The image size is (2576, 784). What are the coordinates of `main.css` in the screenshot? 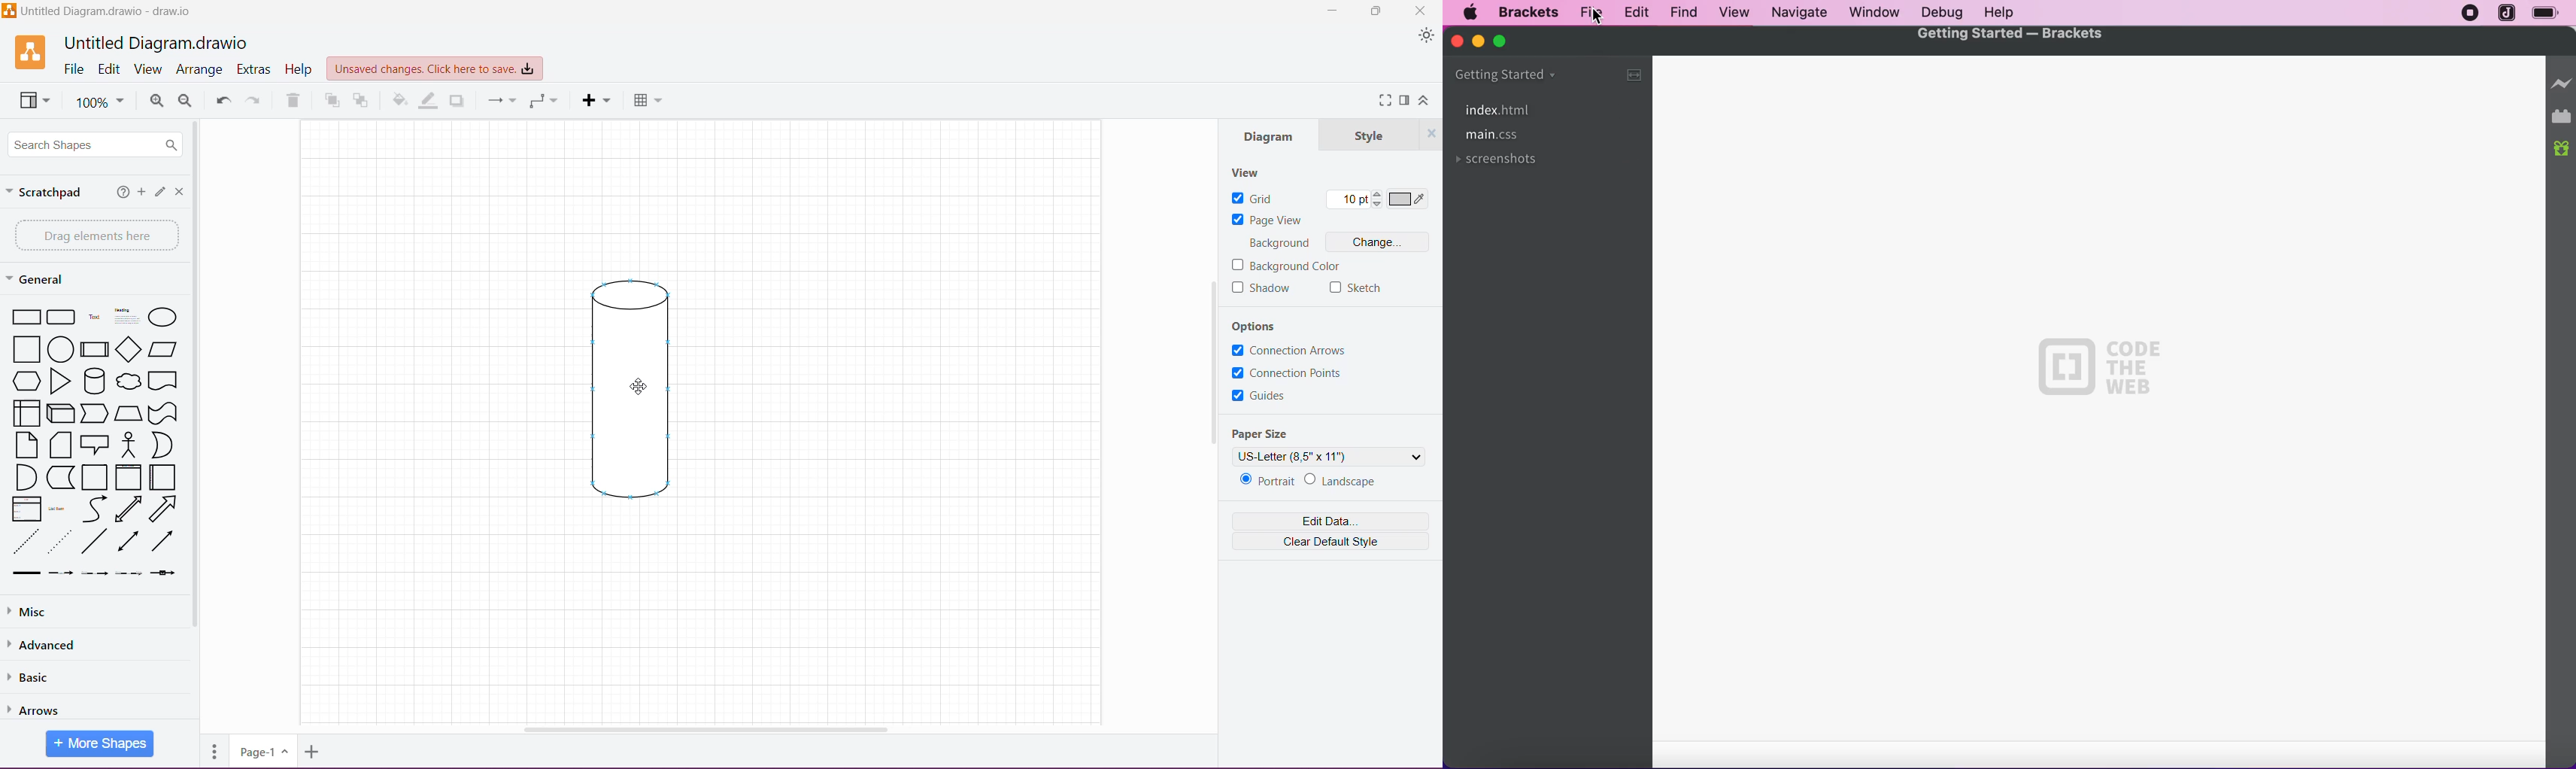 It's located at (1495, 137).